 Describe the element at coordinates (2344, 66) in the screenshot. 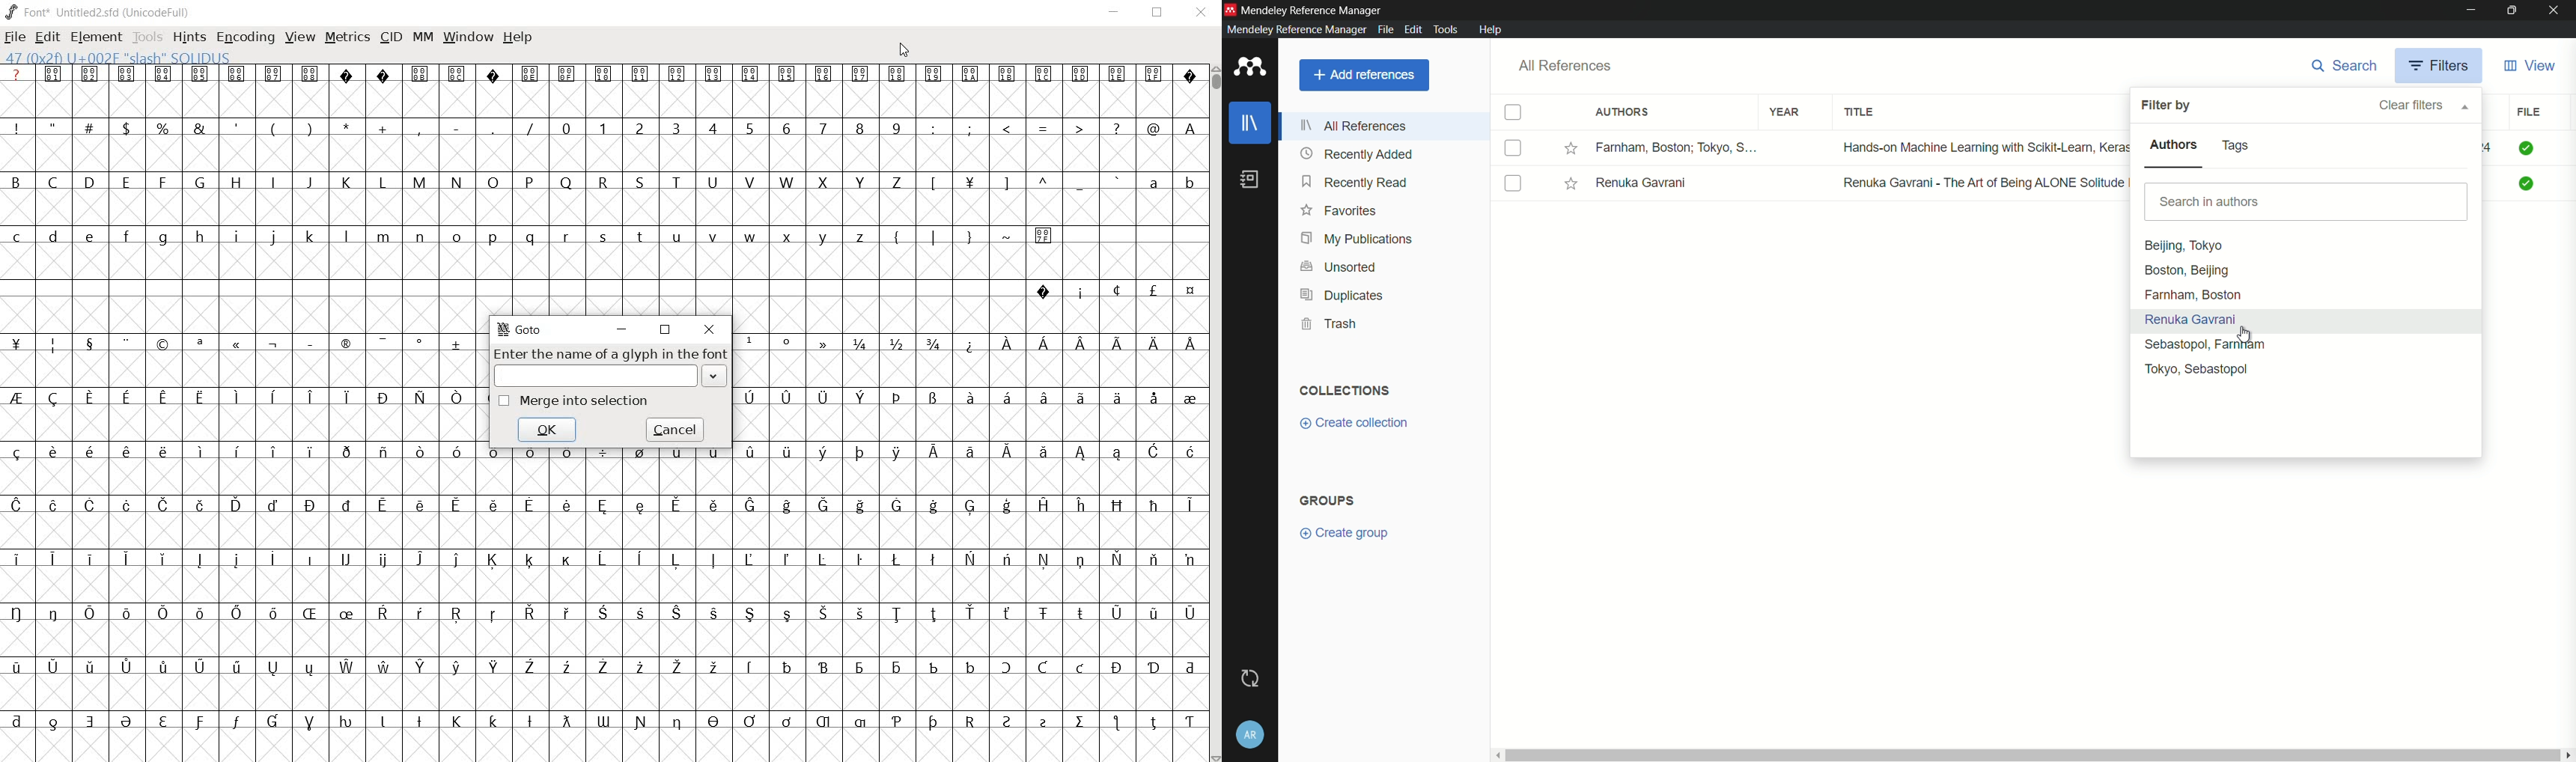

I see `search` at that location.